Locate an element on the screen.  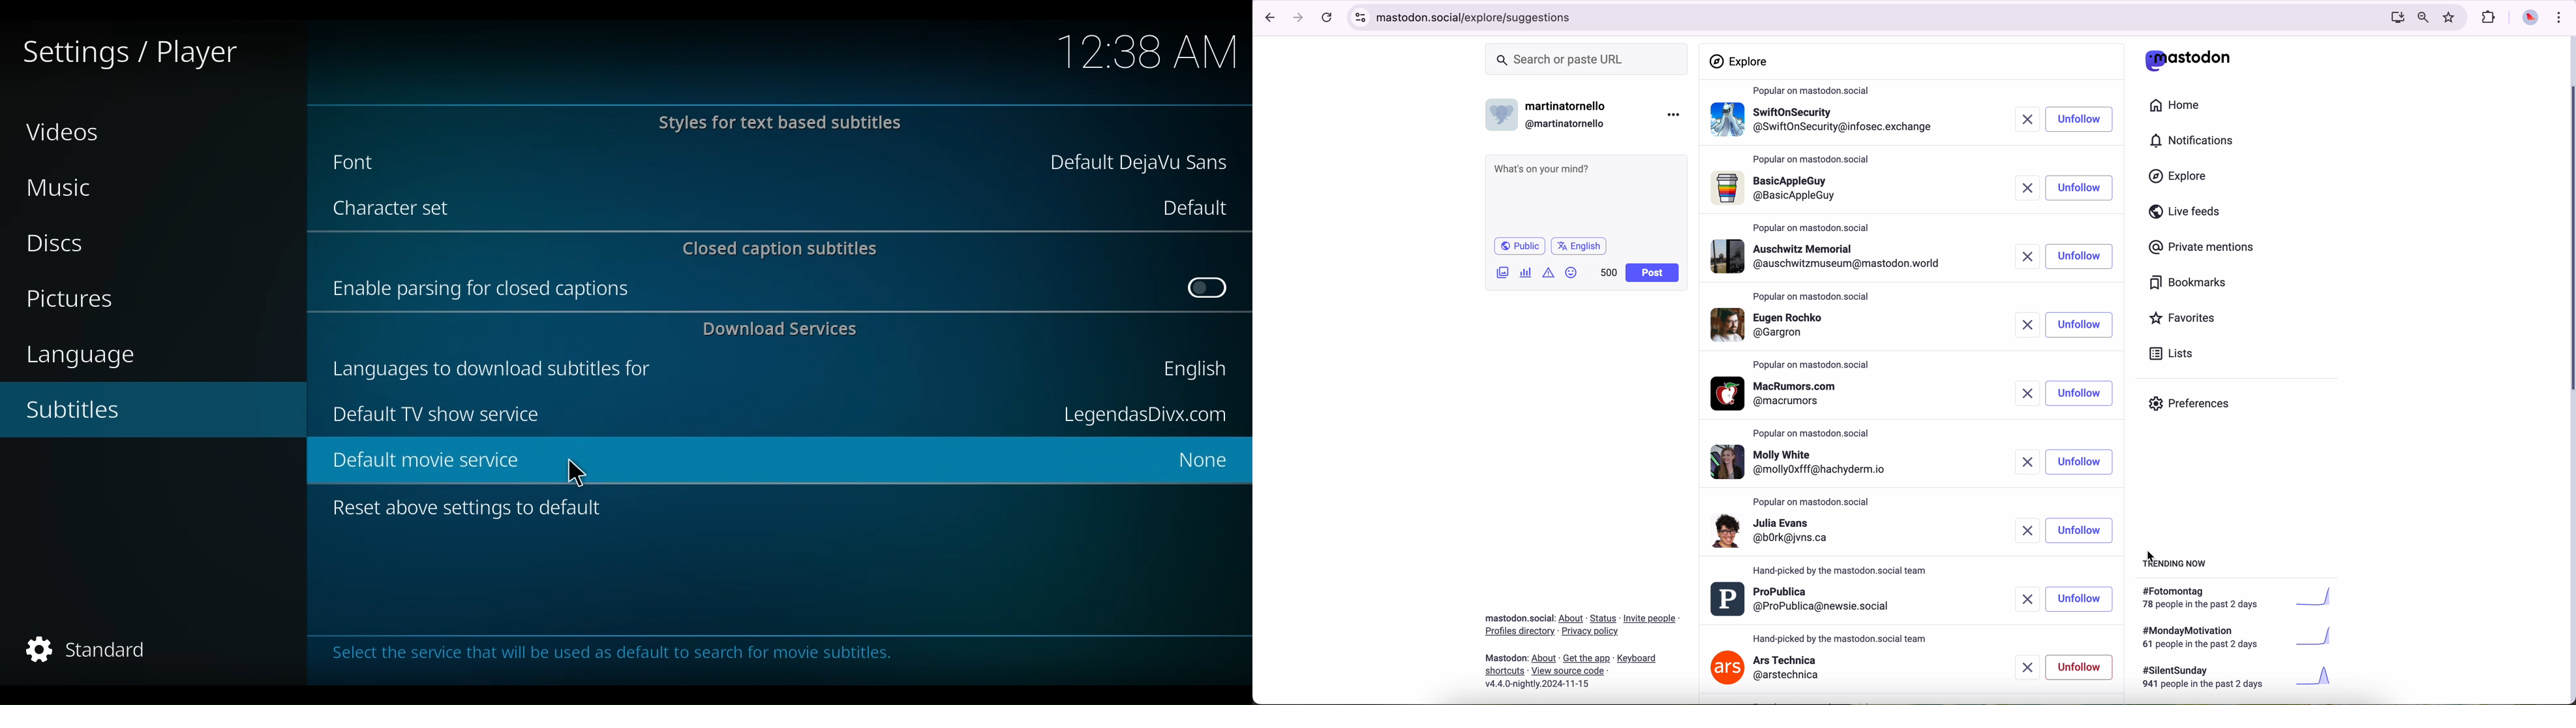
favorites is located at coordinates (2451, 18).